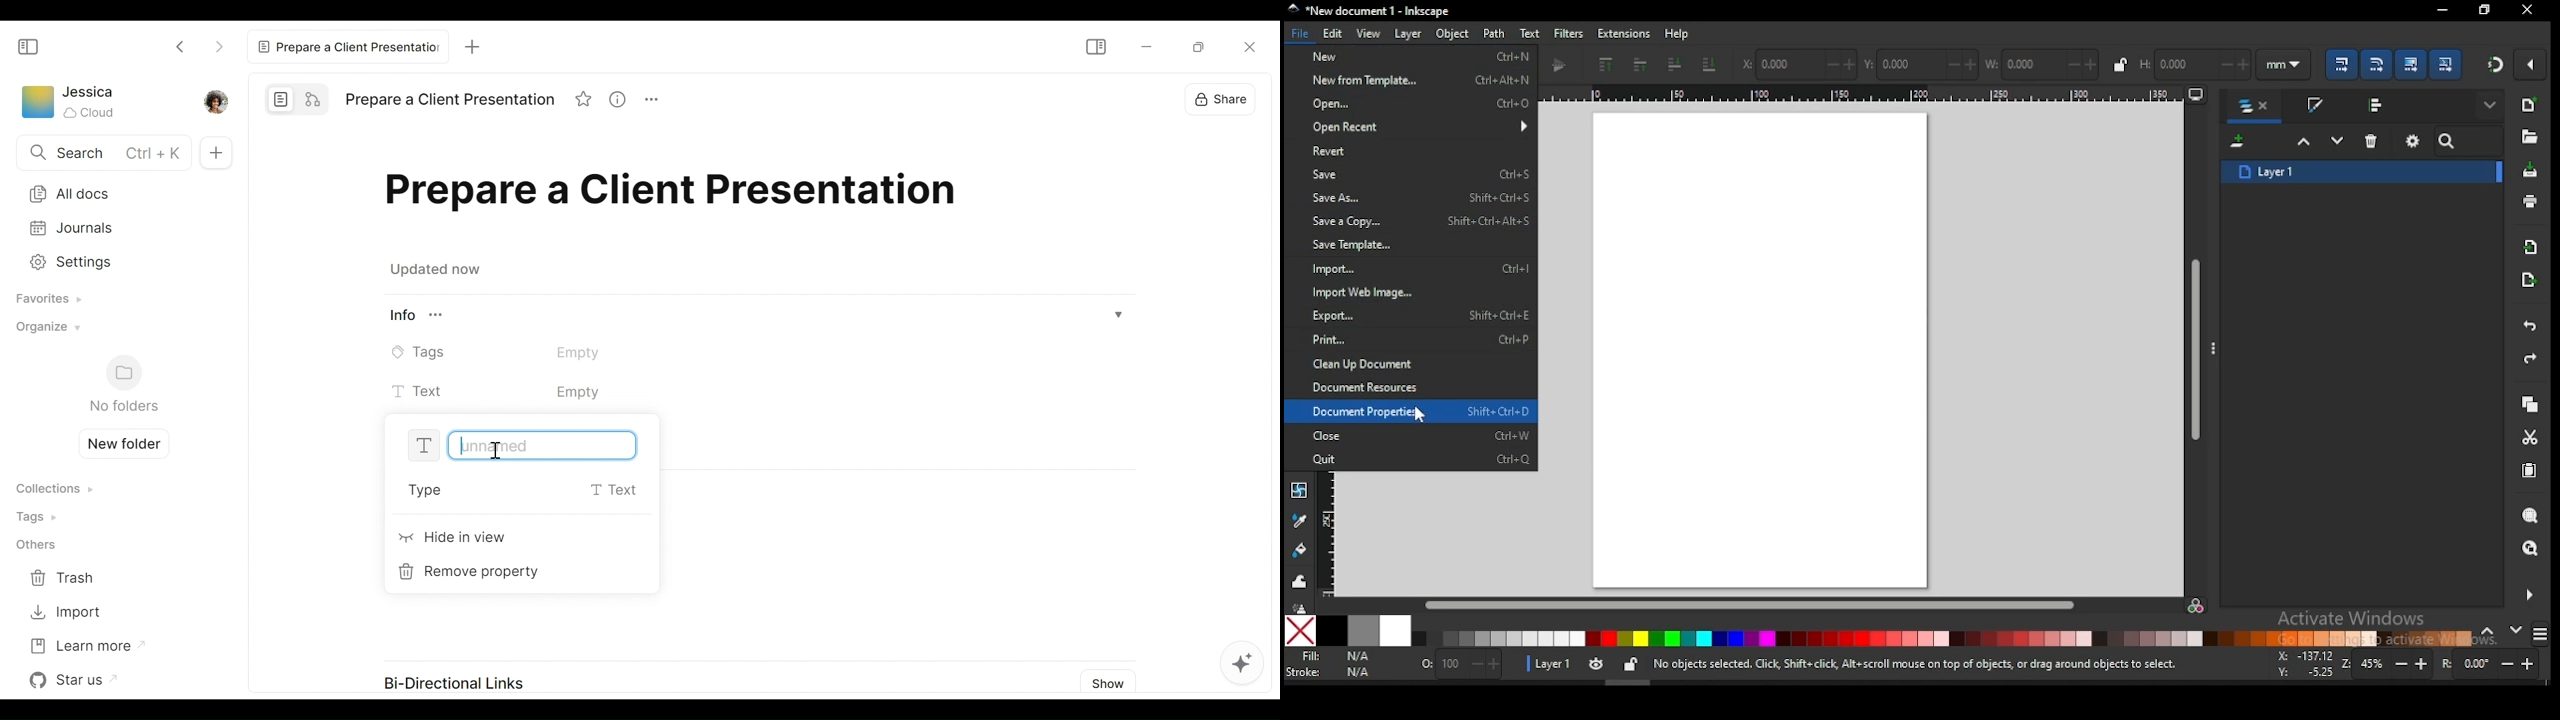 The width and height of the screenshot is (2576, 728). I want to click on Updated now, so click(439, 271).